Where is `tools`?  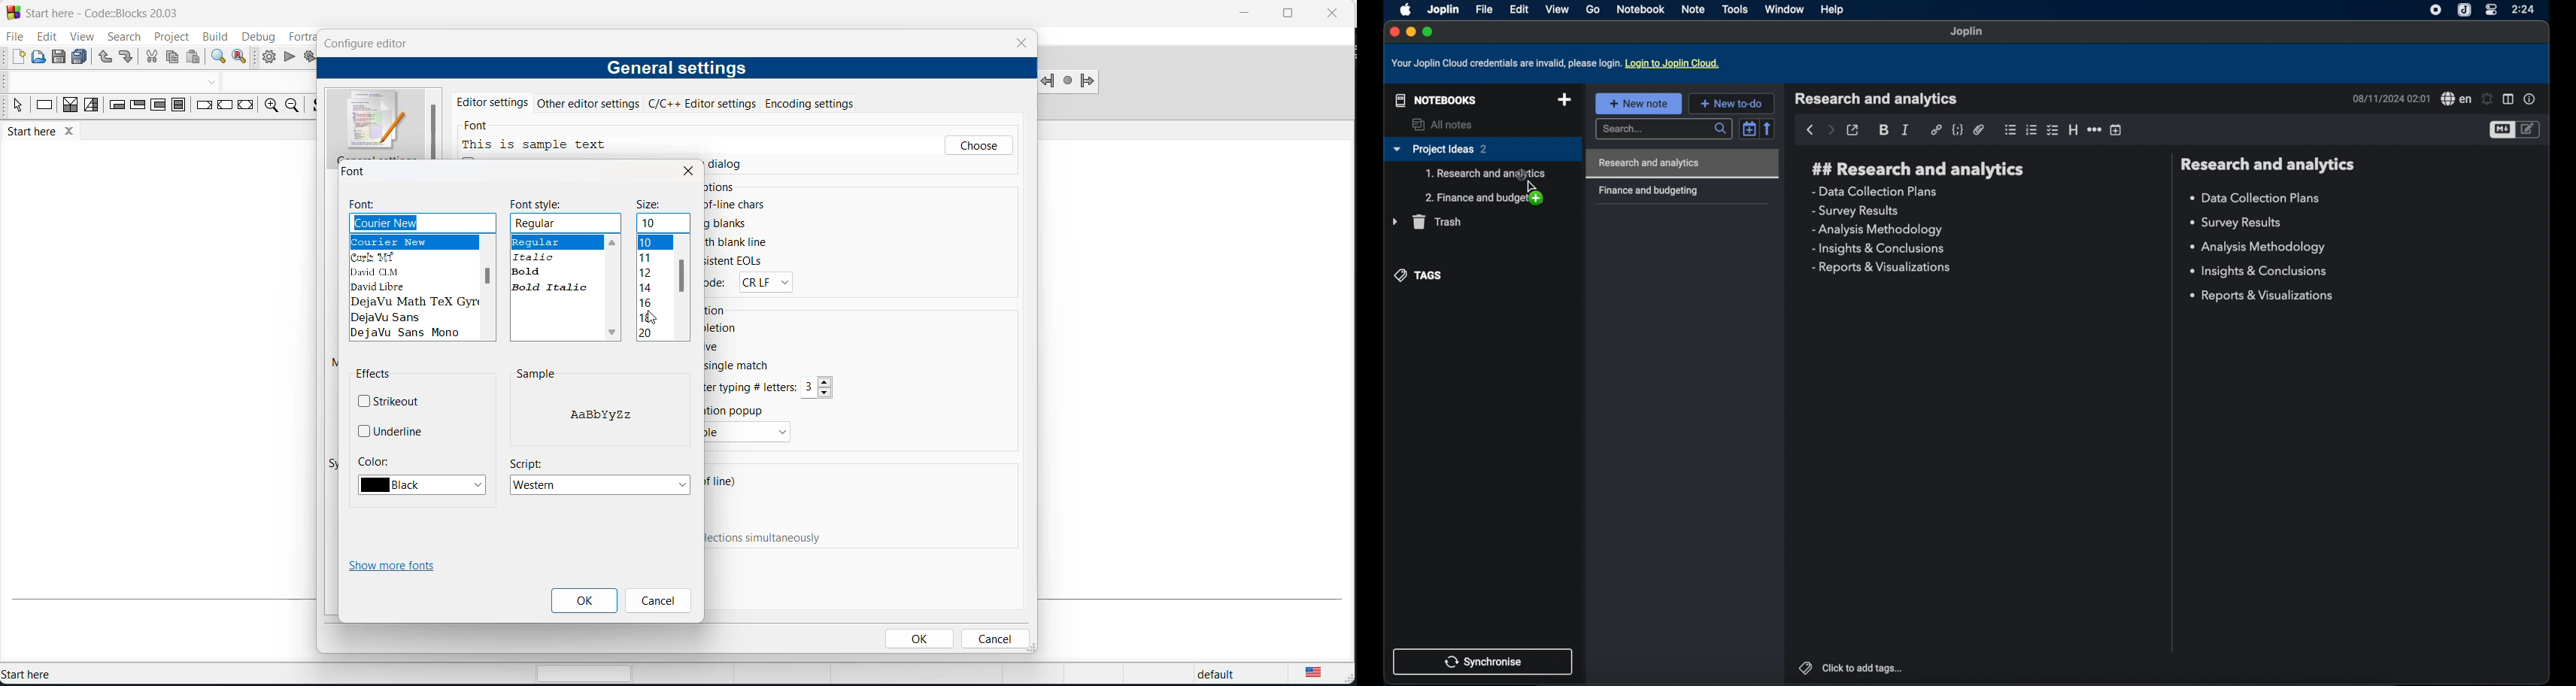 tools is located at coordinates (1735, 9).